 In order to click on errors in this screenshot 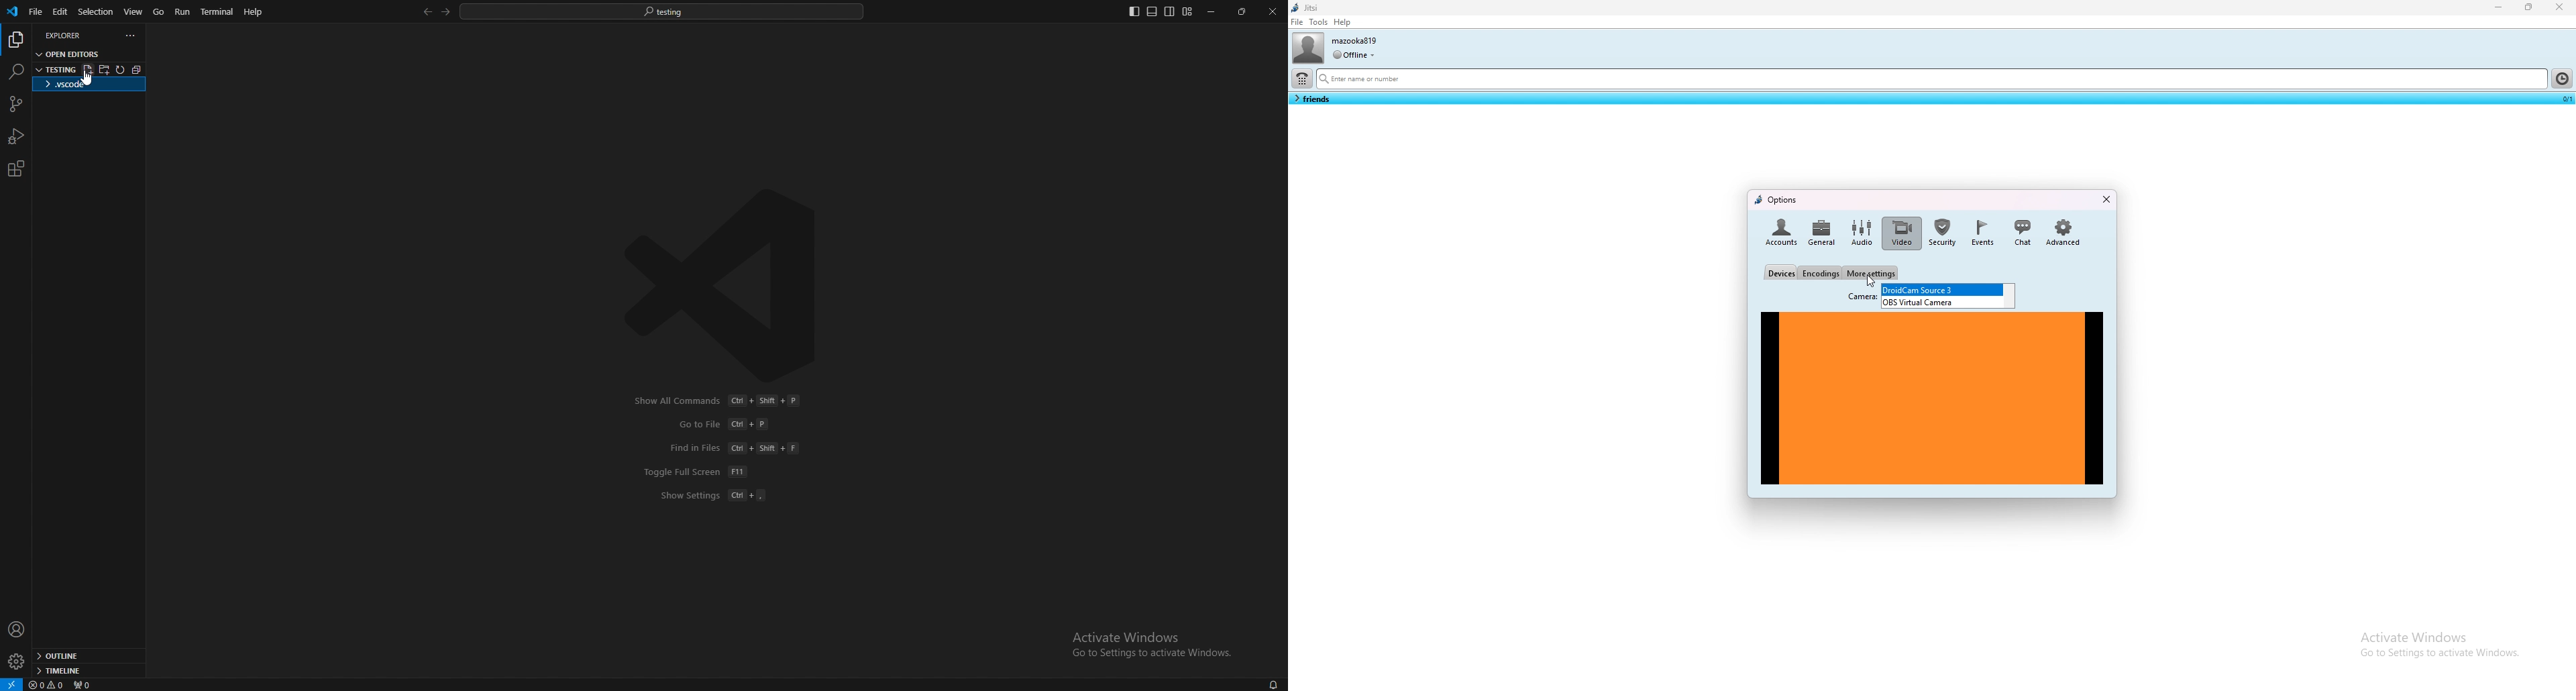, I will do `click(48, 686)`.